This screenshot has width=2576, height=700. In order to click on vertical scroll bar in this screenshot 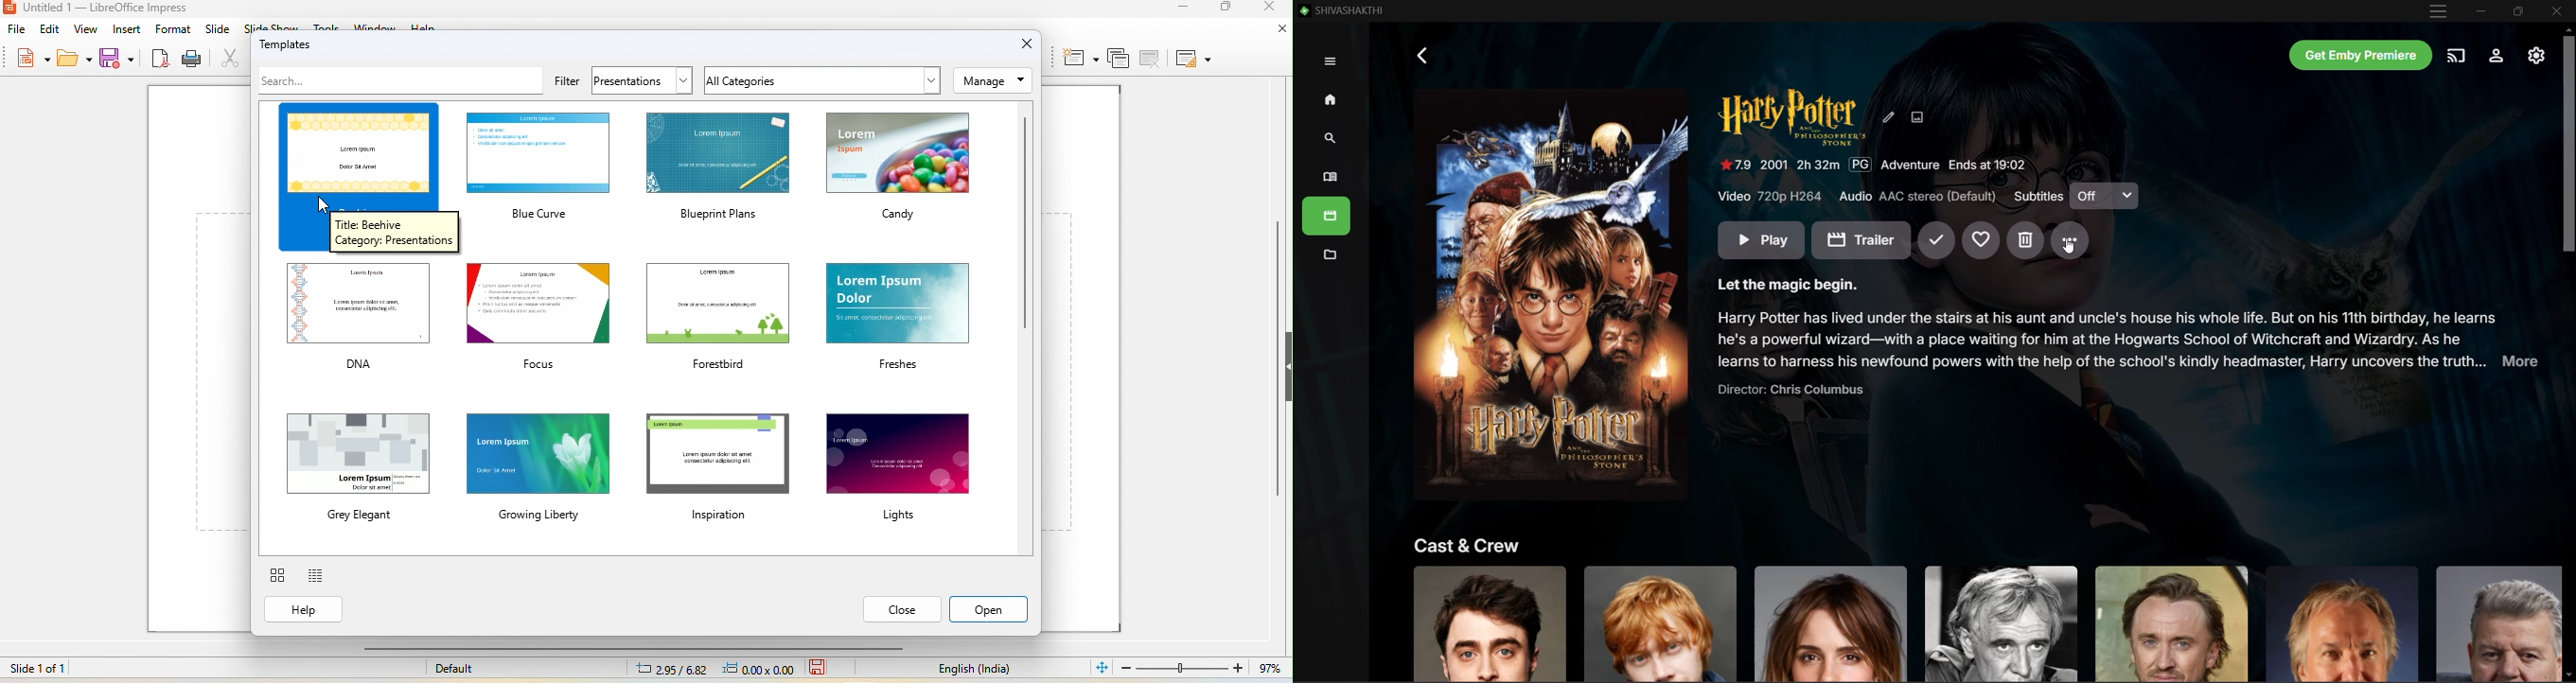, I will do `click(1277, 361)`.